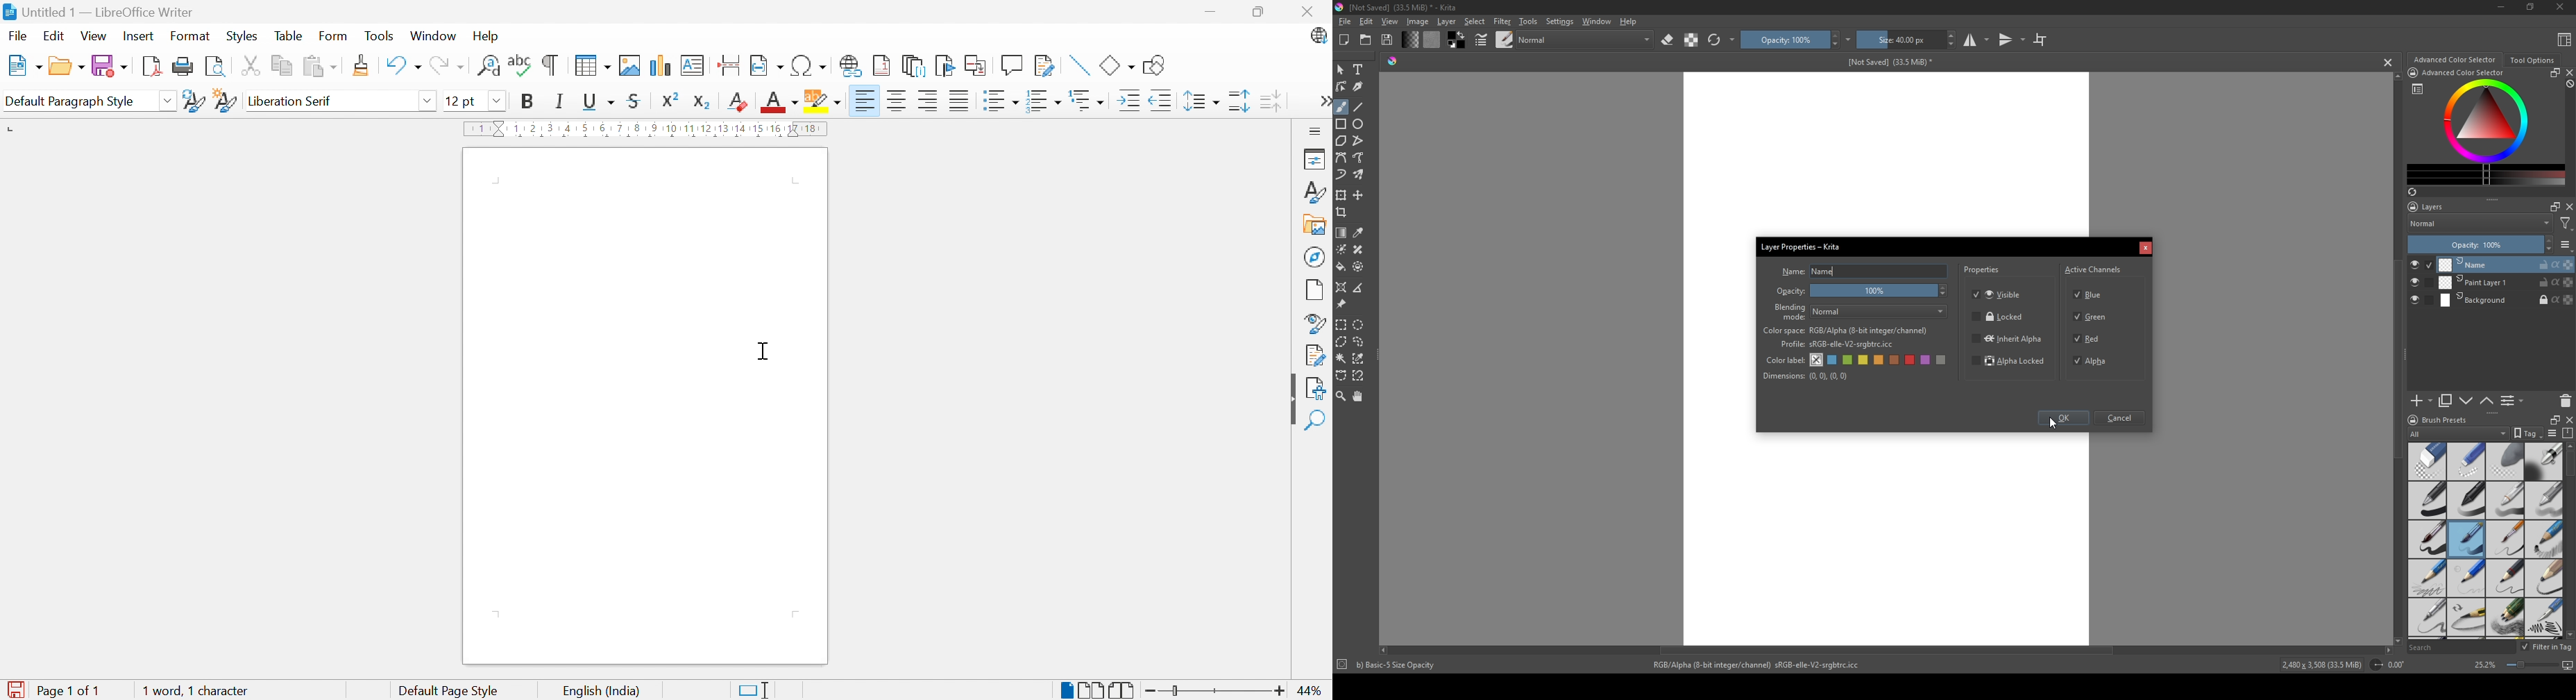 This screenshot has width=2576, height=700. I want to click on block, so click(2568, 84).